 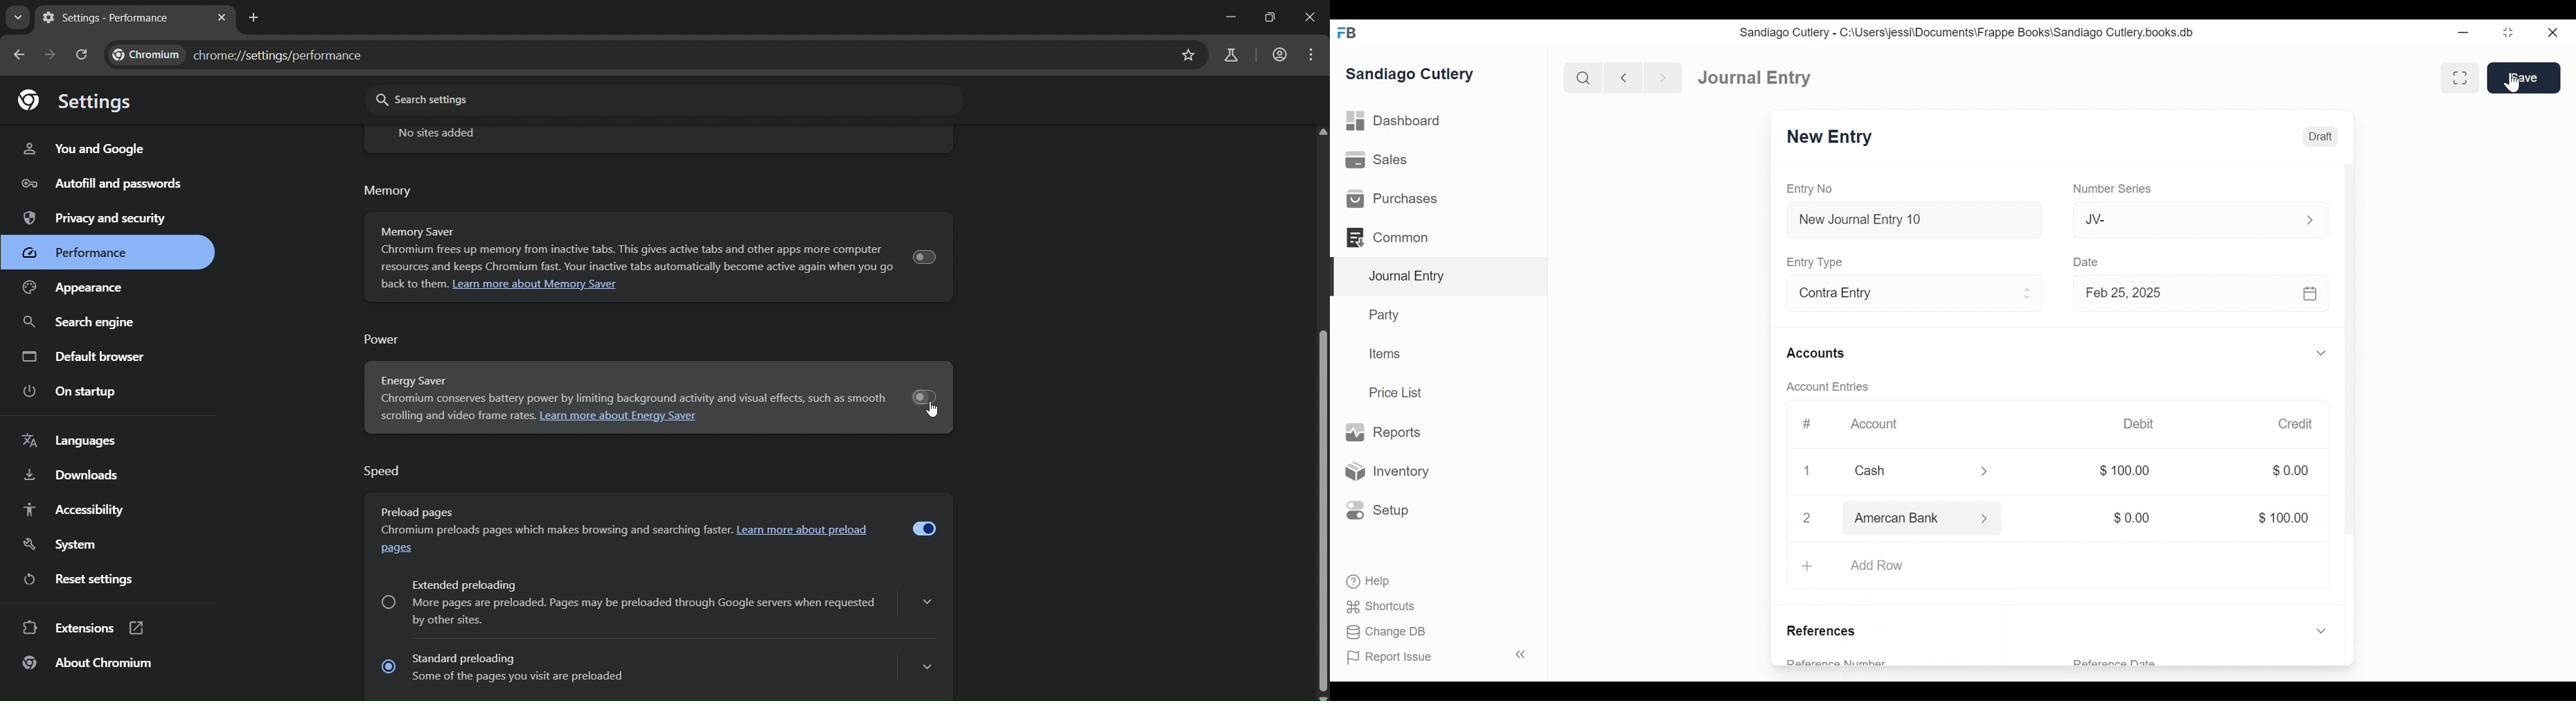 What do you see at coordinates (2294, 471) in the screenshot?
I see `$0.00` at bounding box center [2294, 471].